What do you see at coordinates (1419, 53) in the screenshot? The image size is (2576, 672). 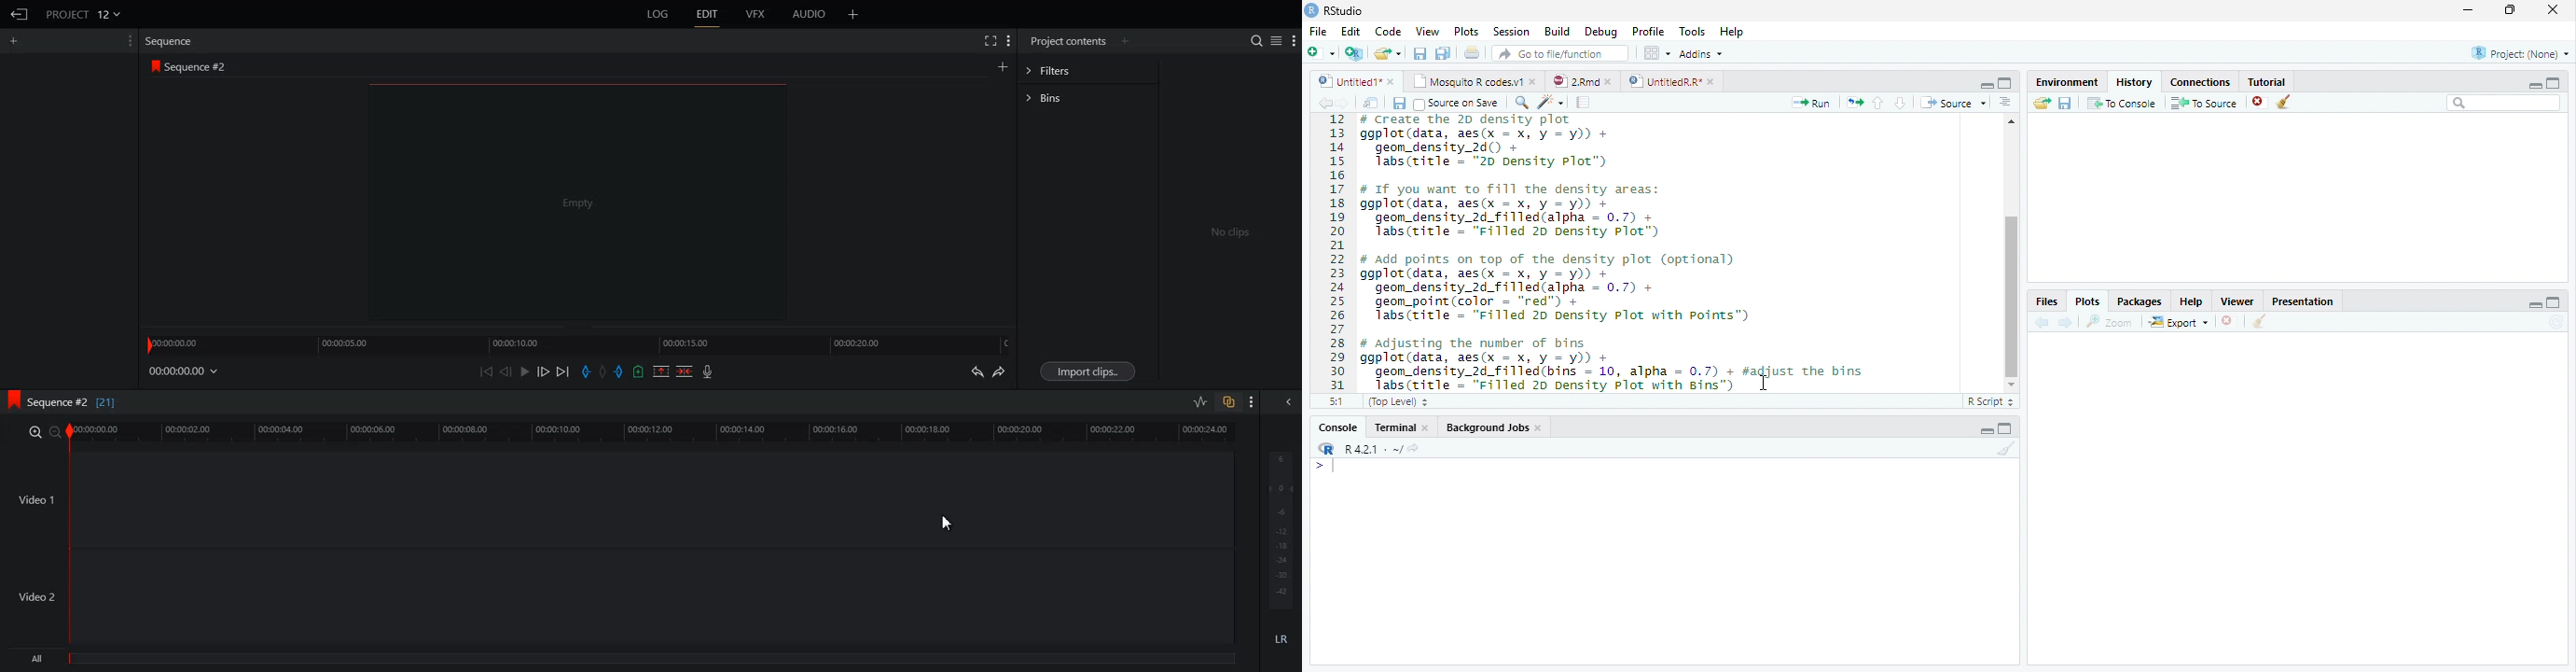 I see `save current document` at bounding box center [1419, 53].